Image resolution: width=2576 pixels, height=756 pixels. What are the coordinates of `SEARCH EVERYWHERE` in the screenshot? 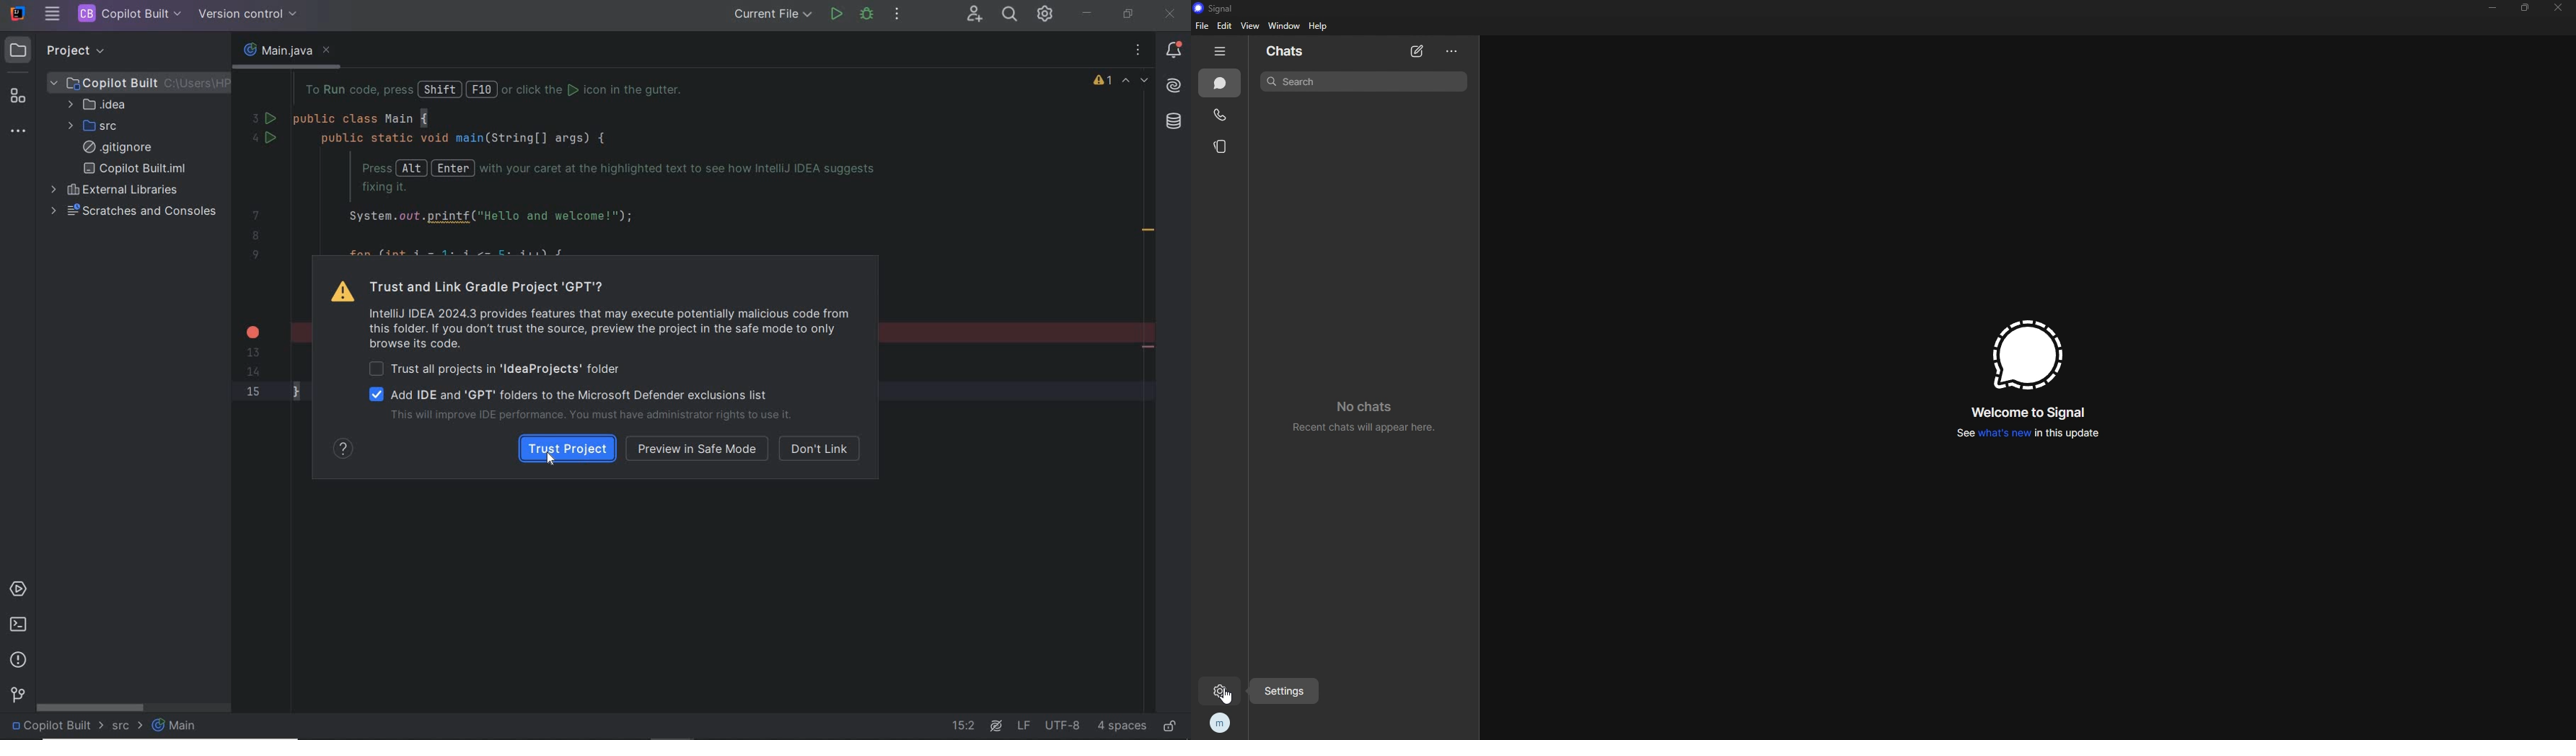 It's located at (1010, 14).